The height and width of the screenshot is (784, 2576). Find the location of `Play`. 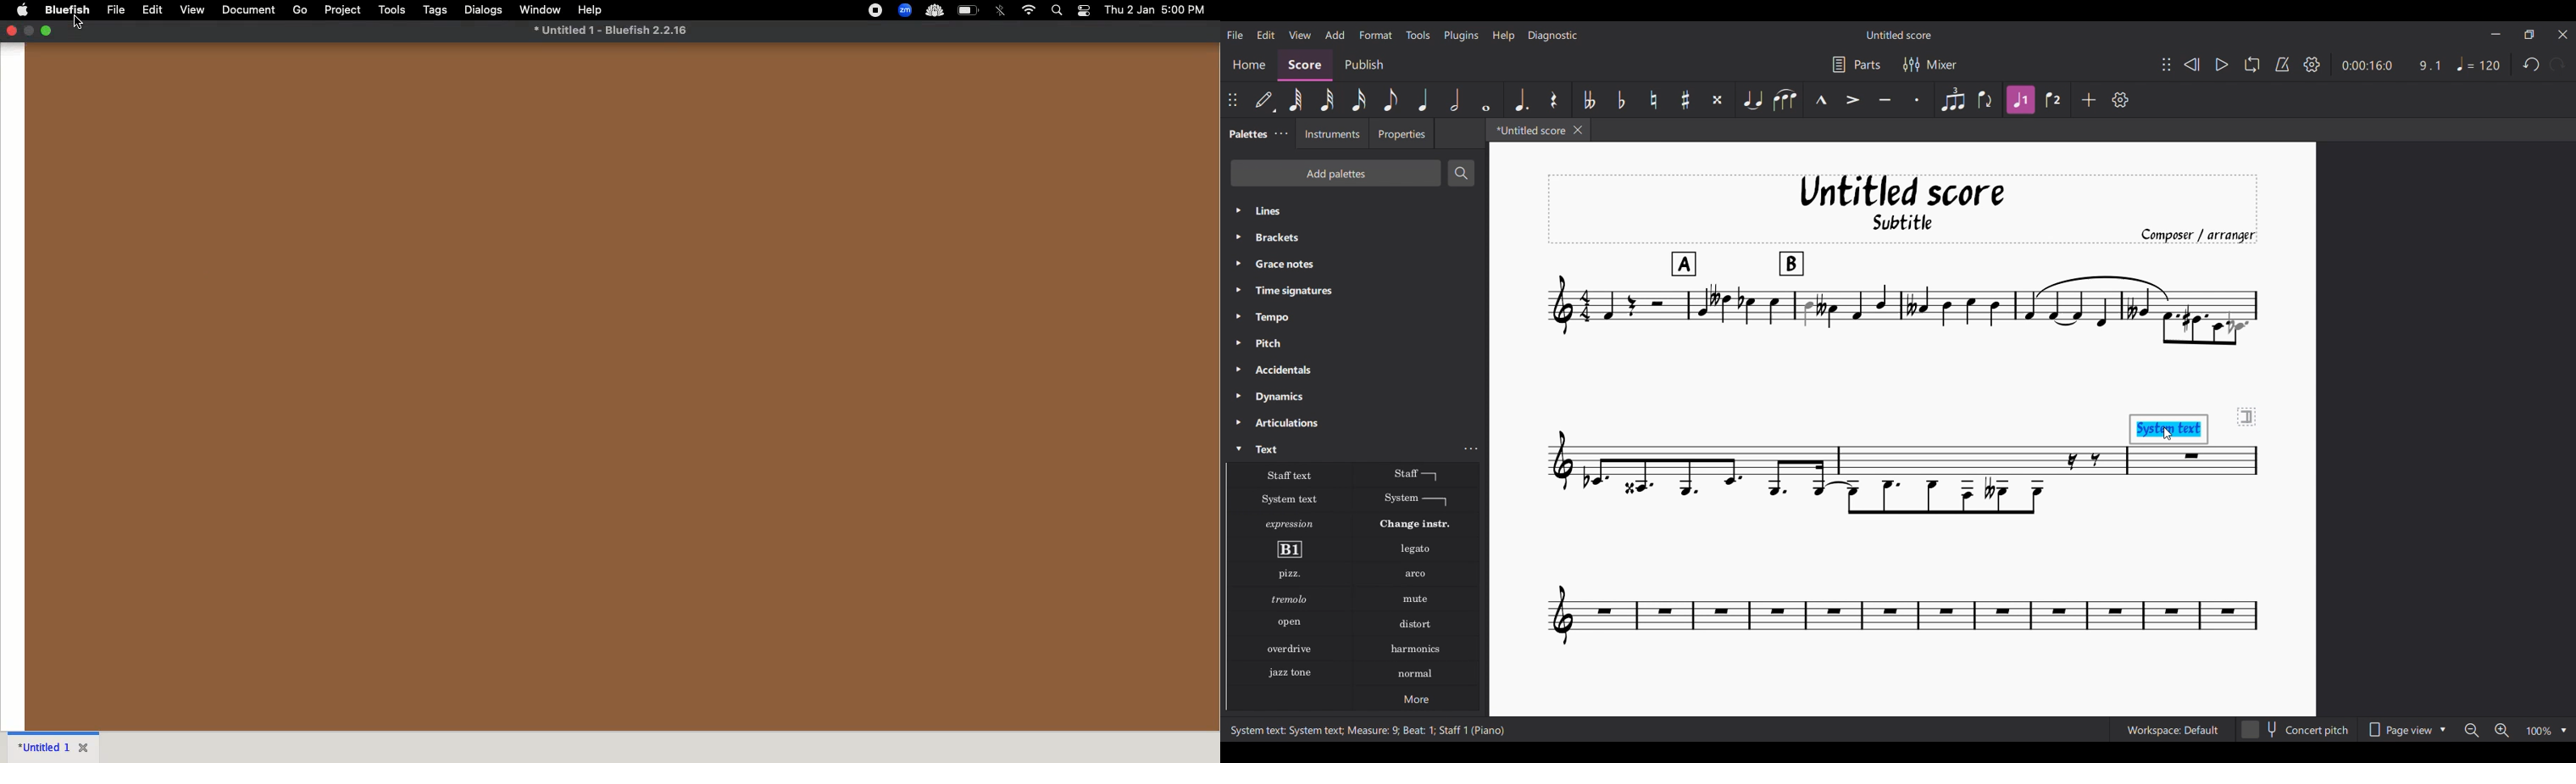

Play is located at coordinates (2222, 64).